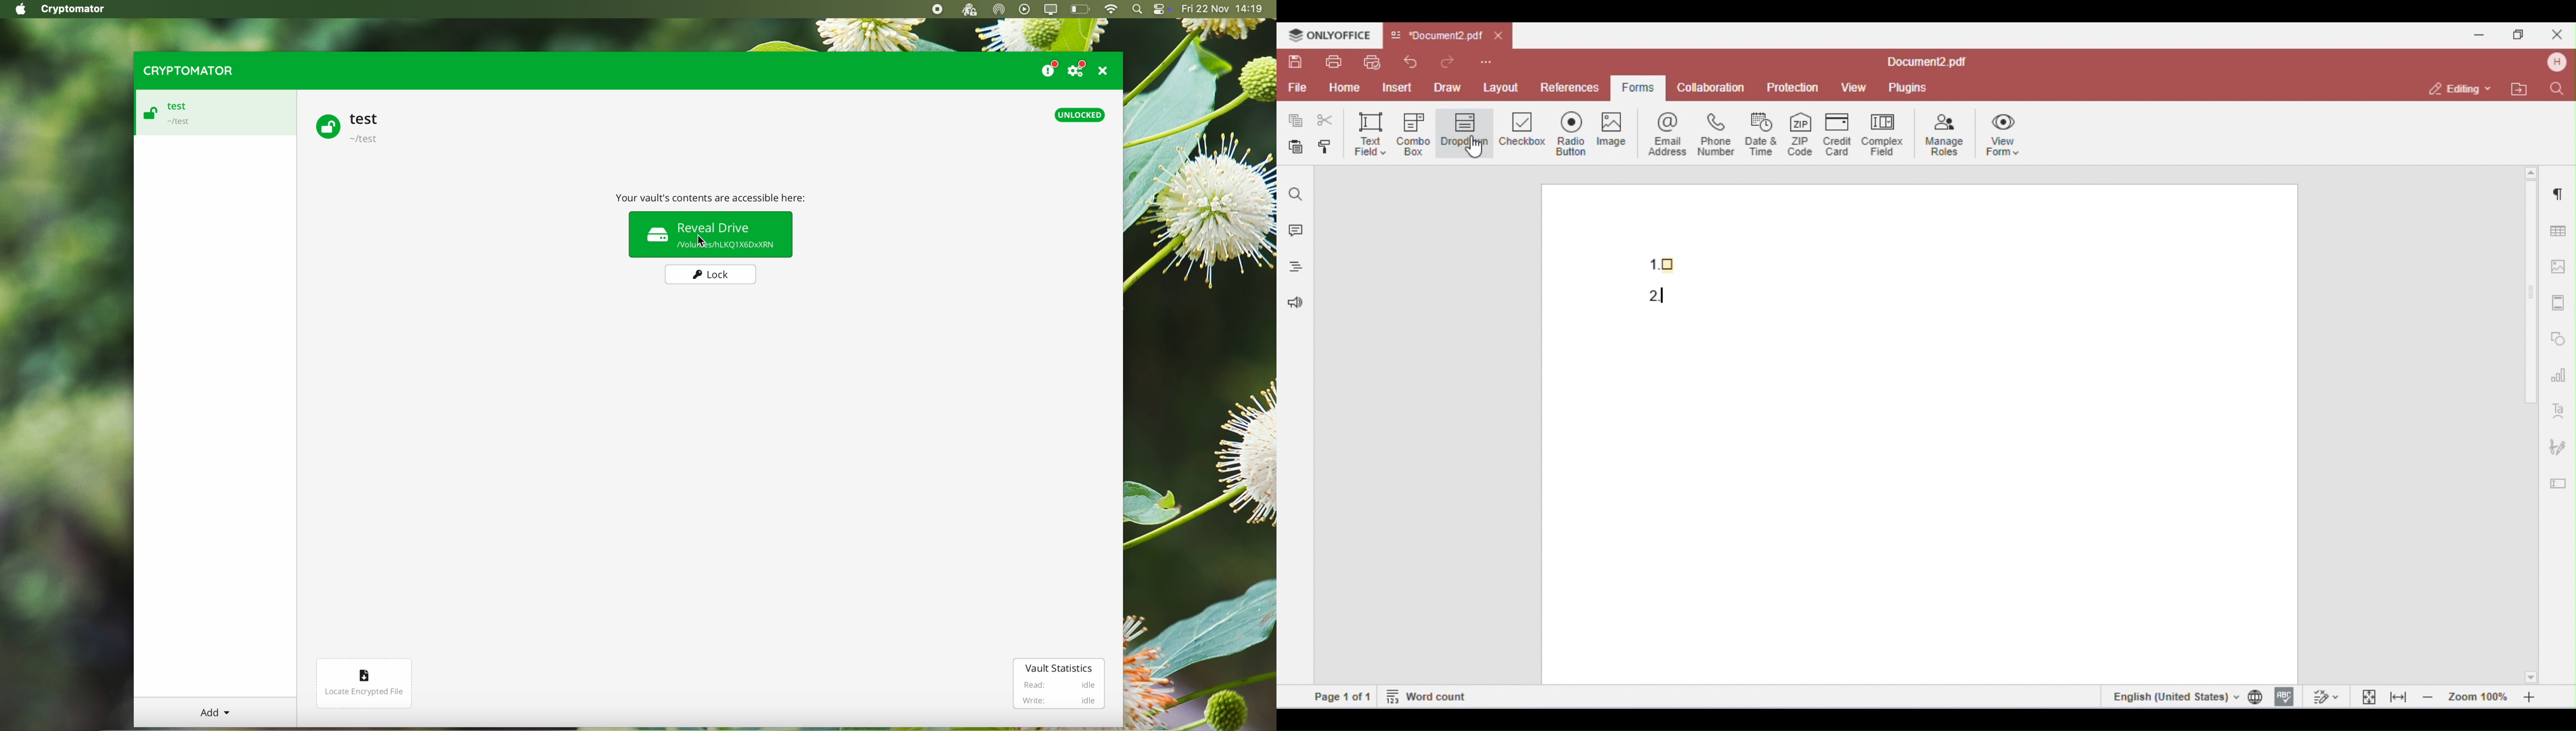  Describe the element at coordinates (215, 710) in the screenshot. I see `Add` at that location.